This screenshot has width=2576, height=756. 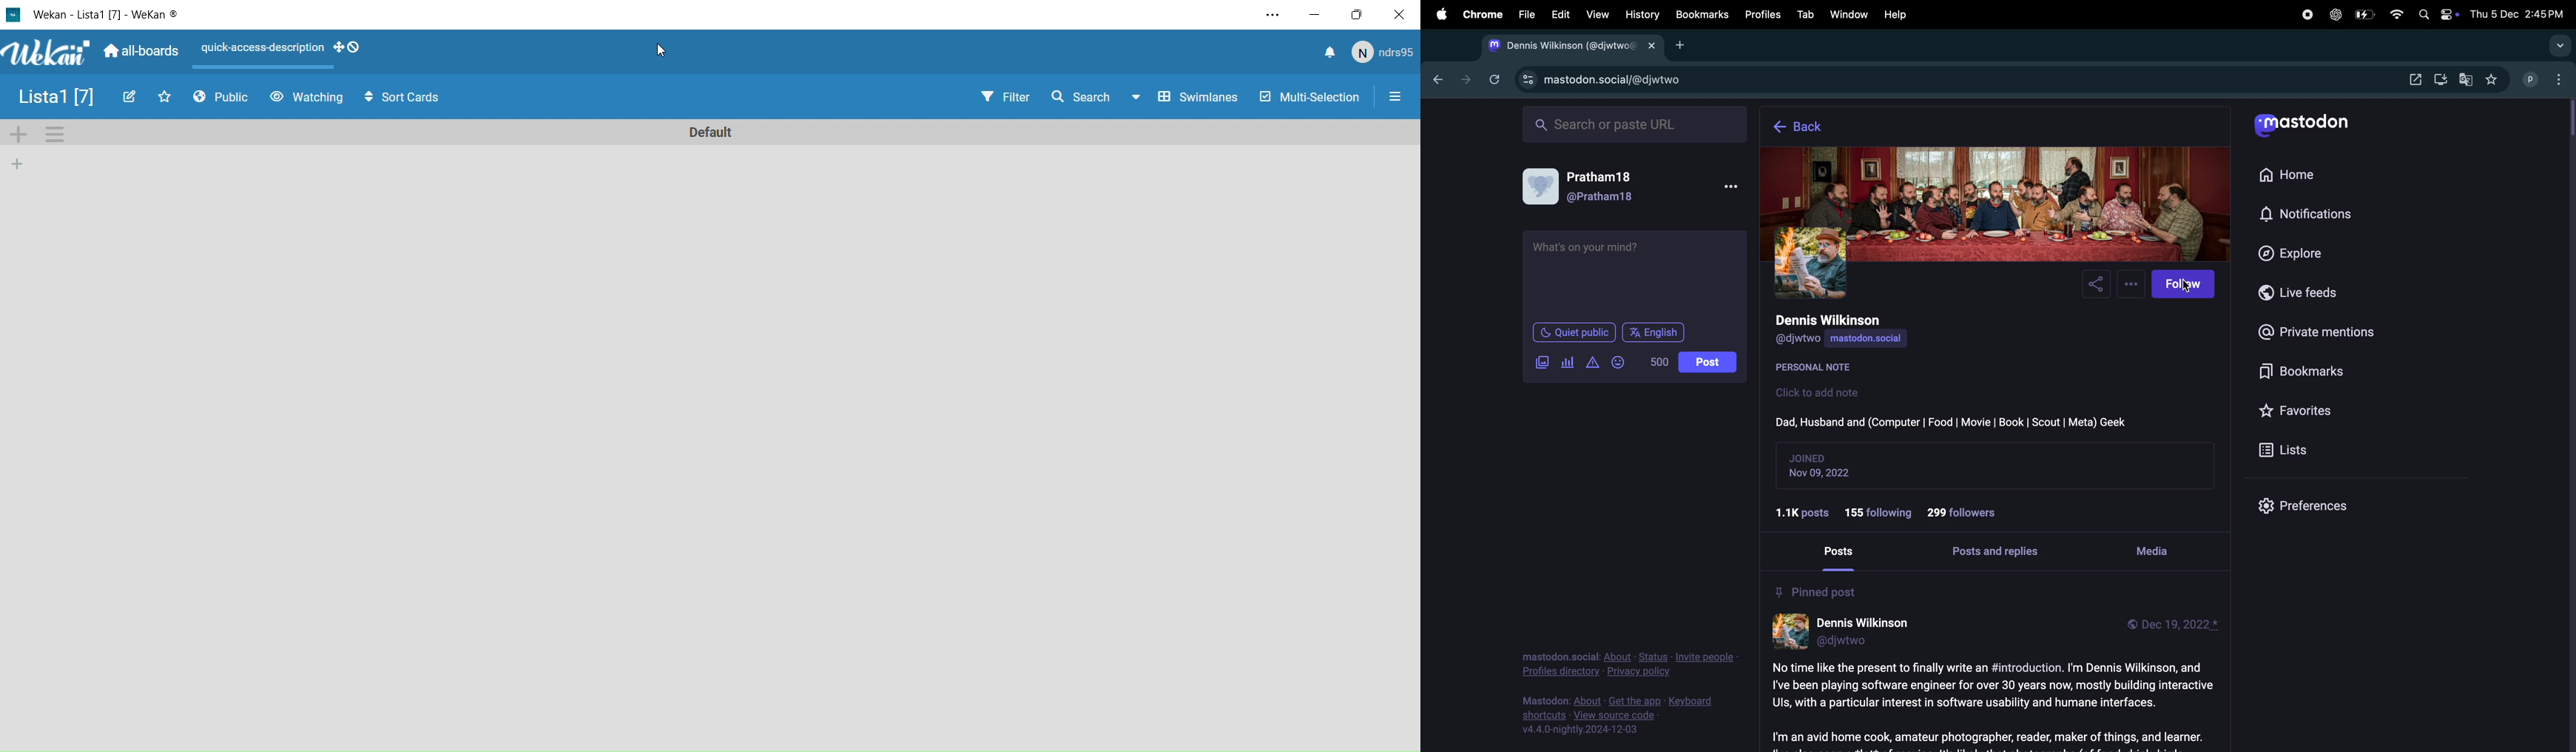 What do you see at coordinates (164, 100) in the screenshot?
I see `Favourites` at bounding box center [164, 100].